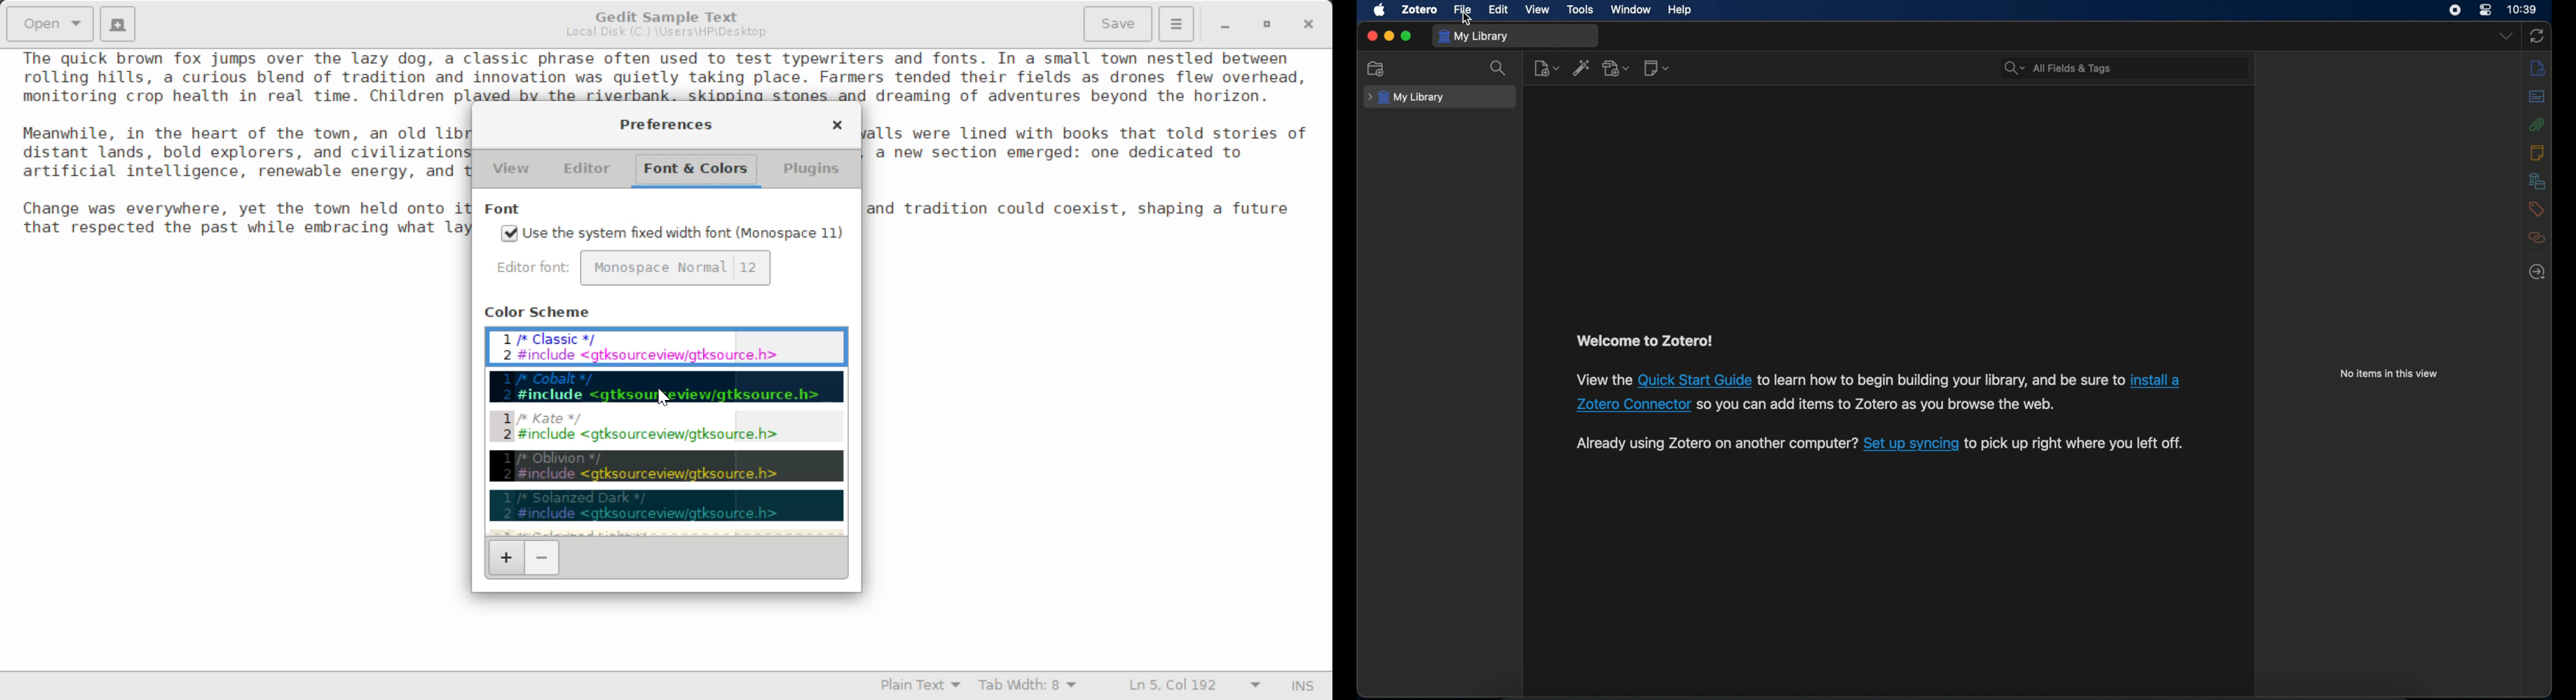  I want to click on install a, so click(2158, 380).